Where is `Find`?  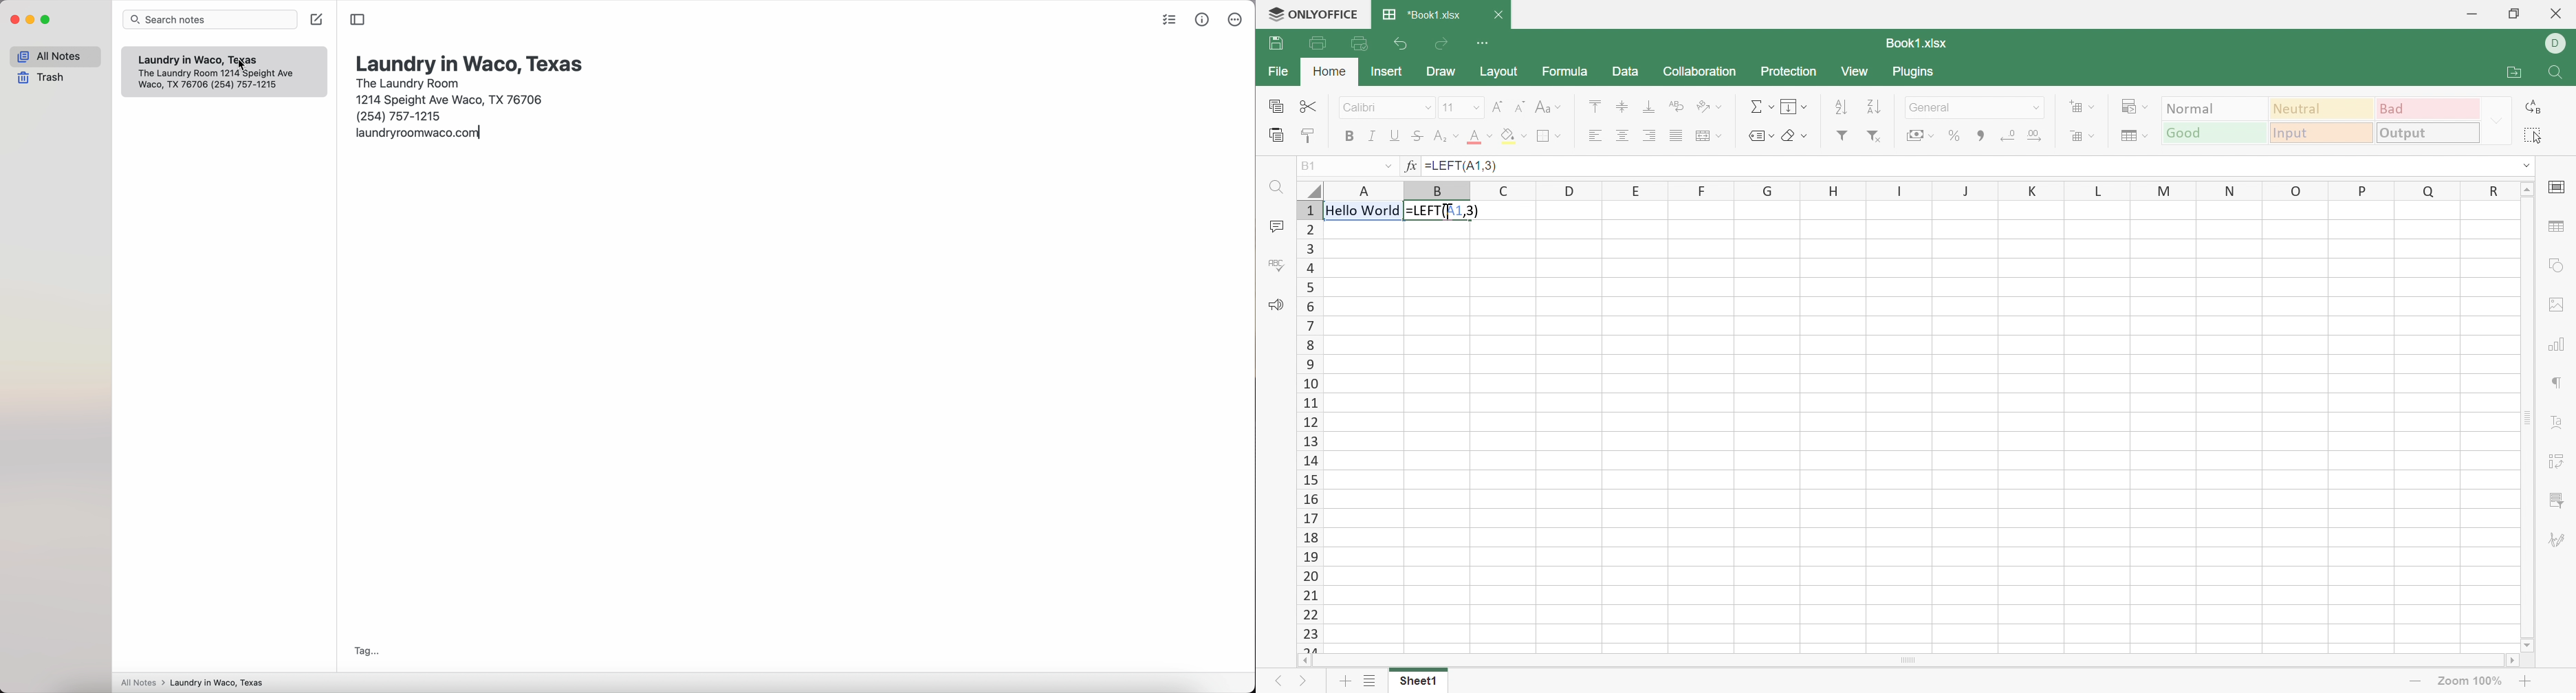
Find is located at coordinates (2559, 74).